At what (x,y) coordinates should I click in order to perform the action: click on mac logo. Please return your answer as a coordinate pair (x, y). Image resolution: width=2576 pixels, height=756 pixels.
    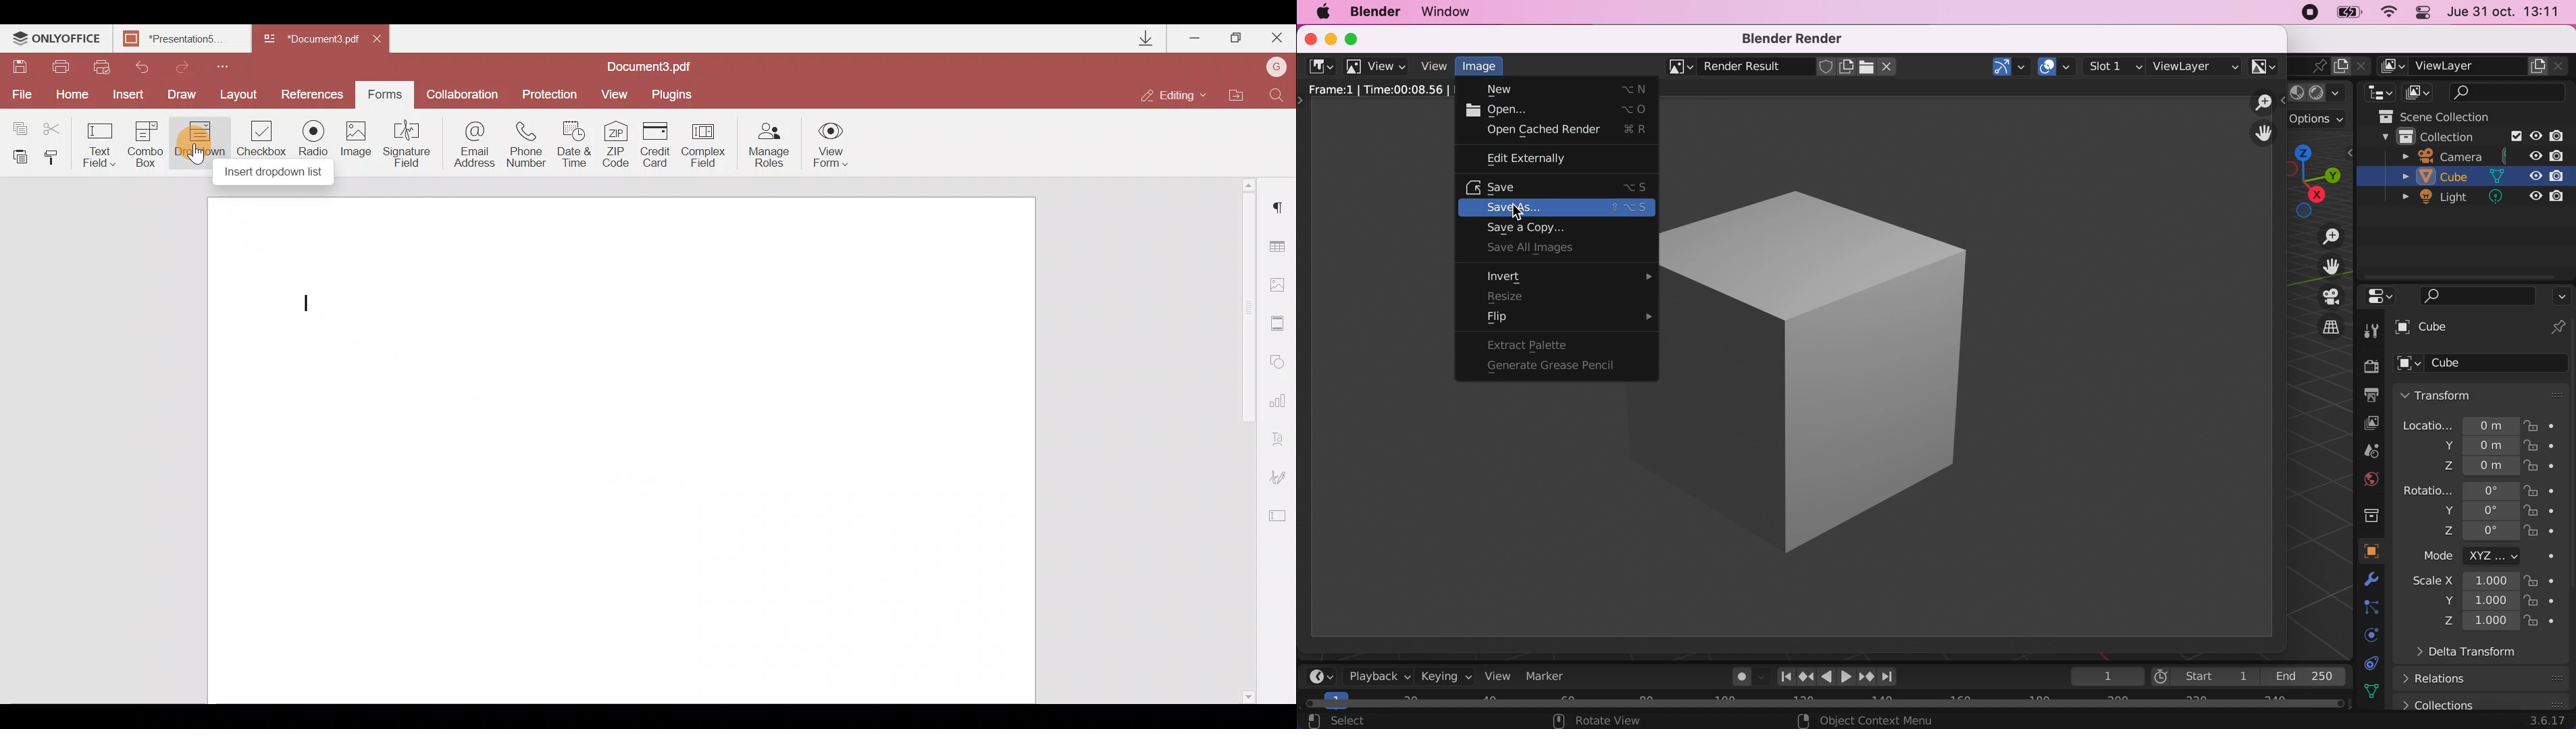
    Looking at the image, I should click on (1319, 12).